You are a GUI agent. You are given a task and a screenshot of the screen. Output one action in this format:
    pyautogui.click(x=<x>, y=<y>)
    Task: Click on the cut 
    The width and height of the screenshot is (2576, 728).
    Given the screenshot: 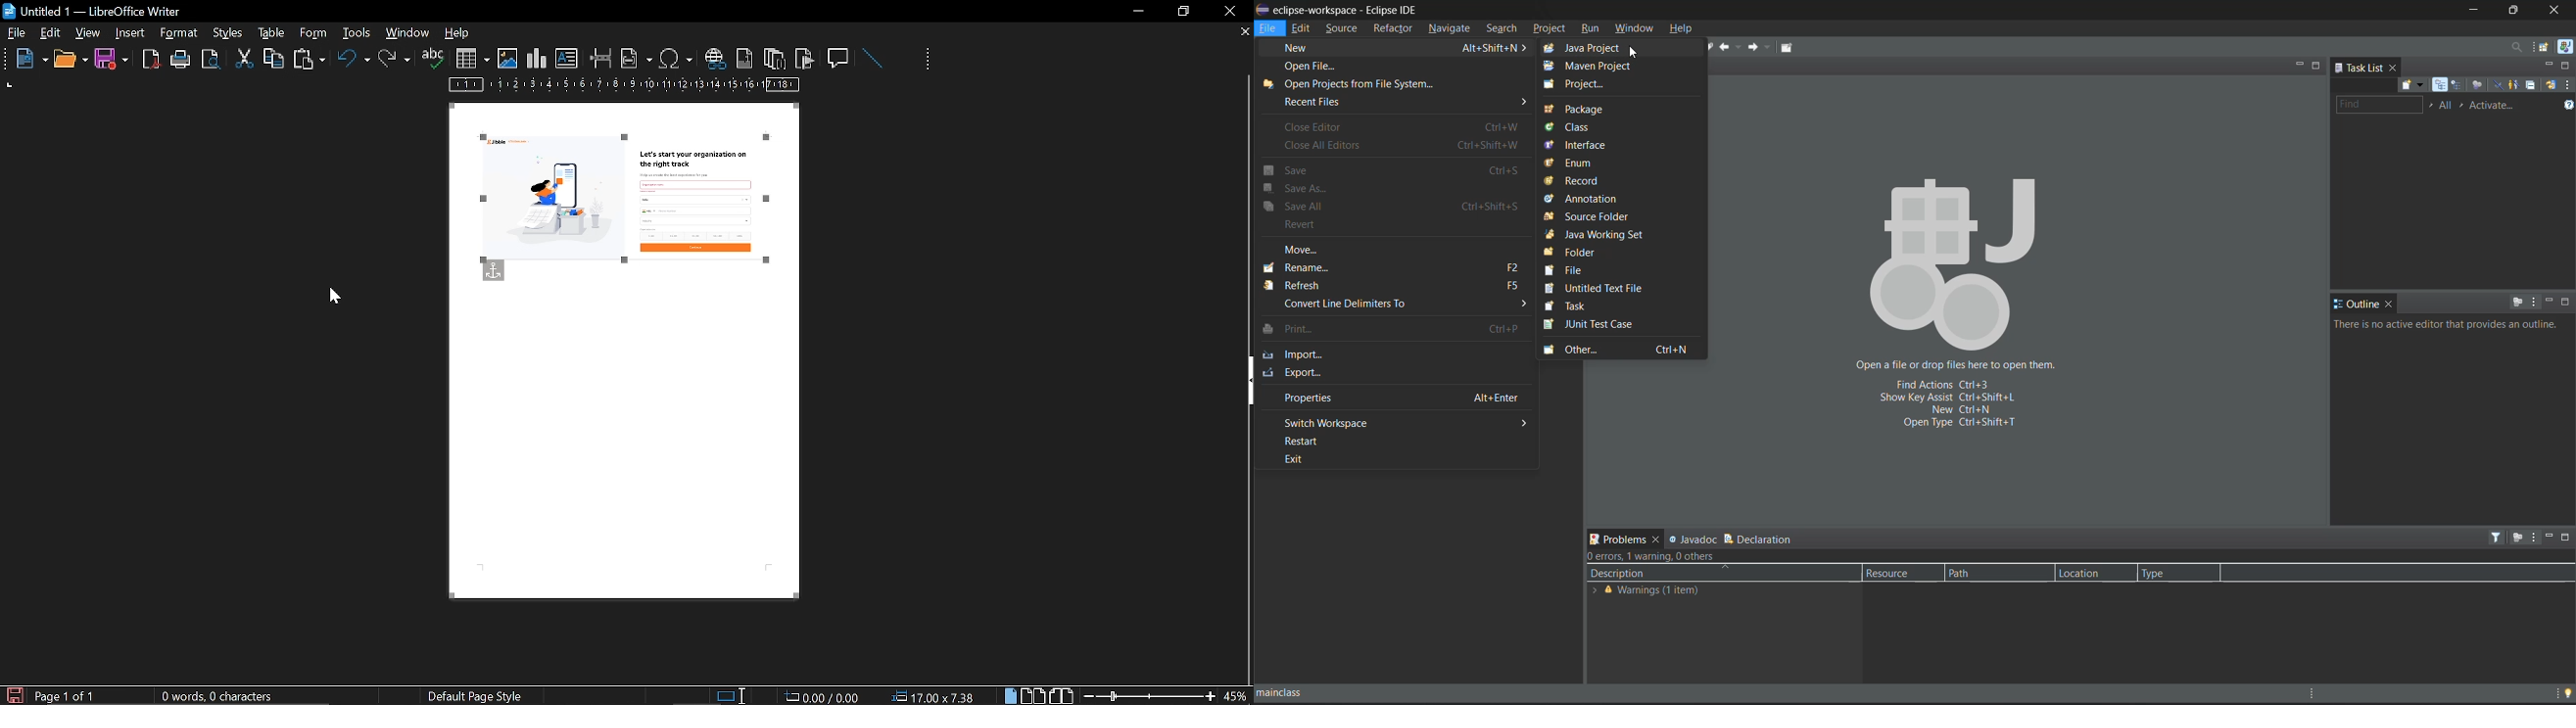 What is the action you would take?
    pyautogui.click(x=245, y=59)
    